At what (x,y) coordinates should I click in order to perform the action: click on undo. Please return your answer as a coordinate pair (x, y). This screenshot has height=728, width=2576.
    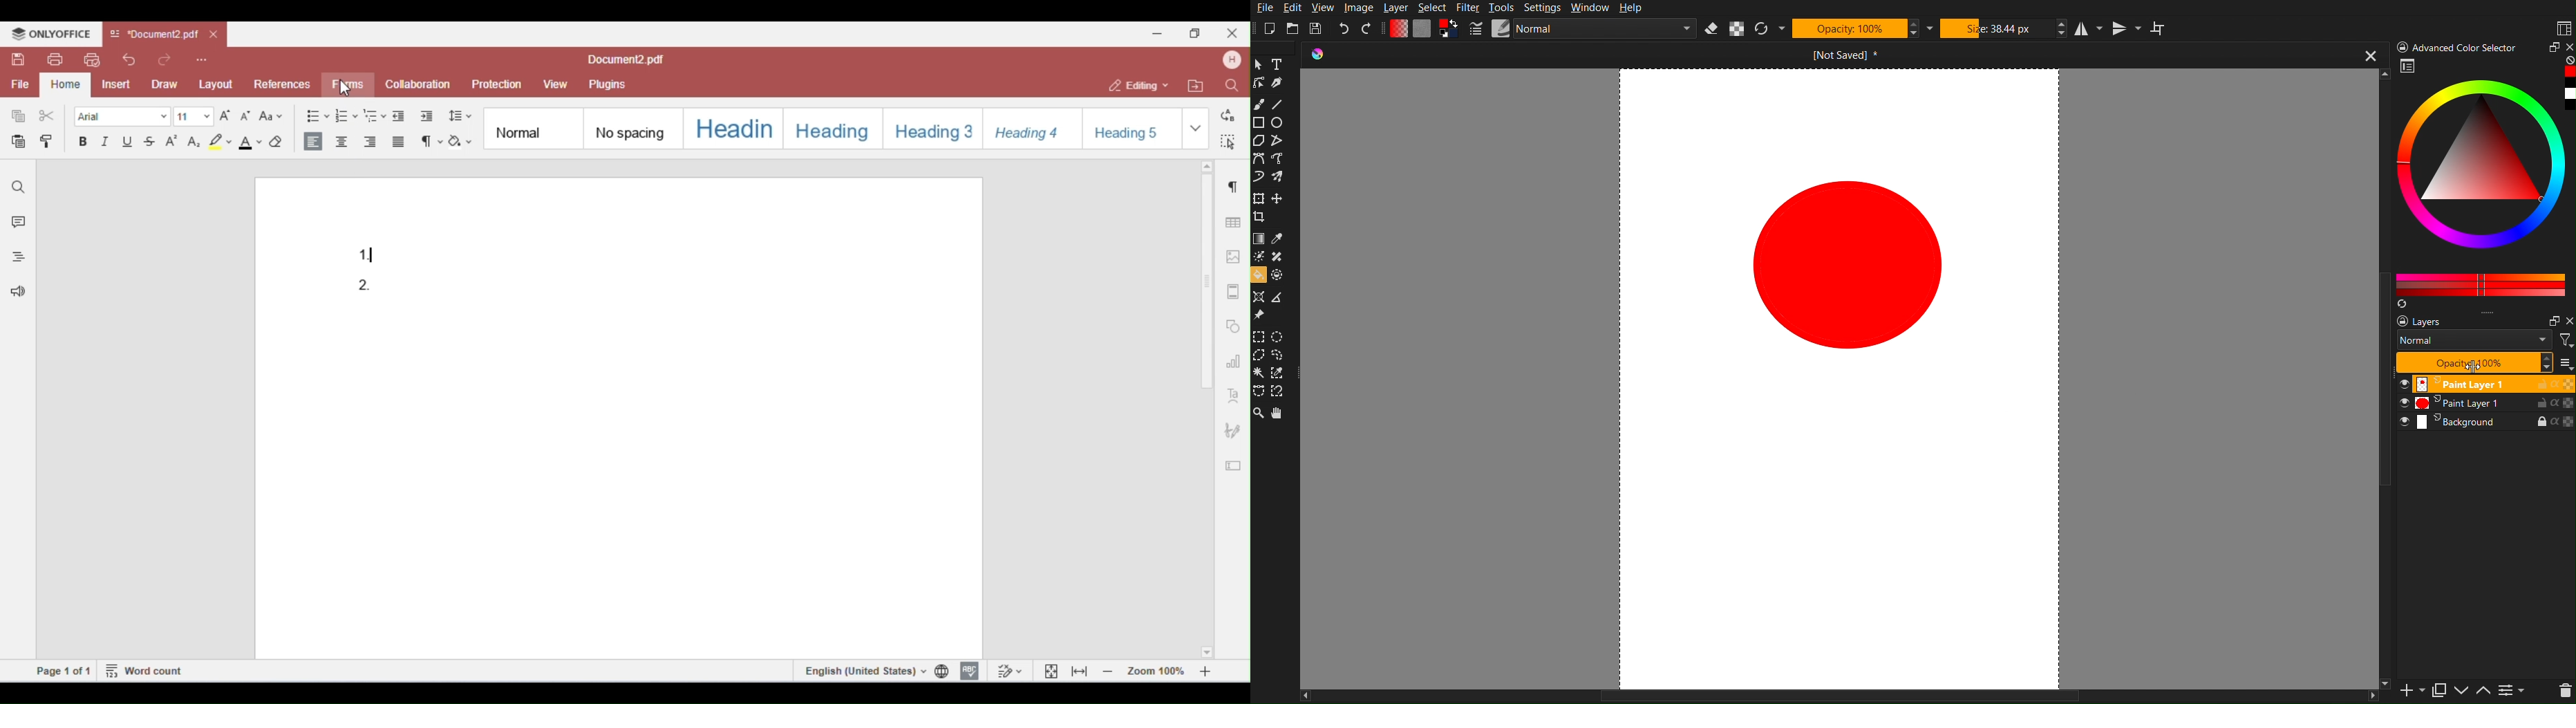
    Looking at the image, I should click on (129, 59).